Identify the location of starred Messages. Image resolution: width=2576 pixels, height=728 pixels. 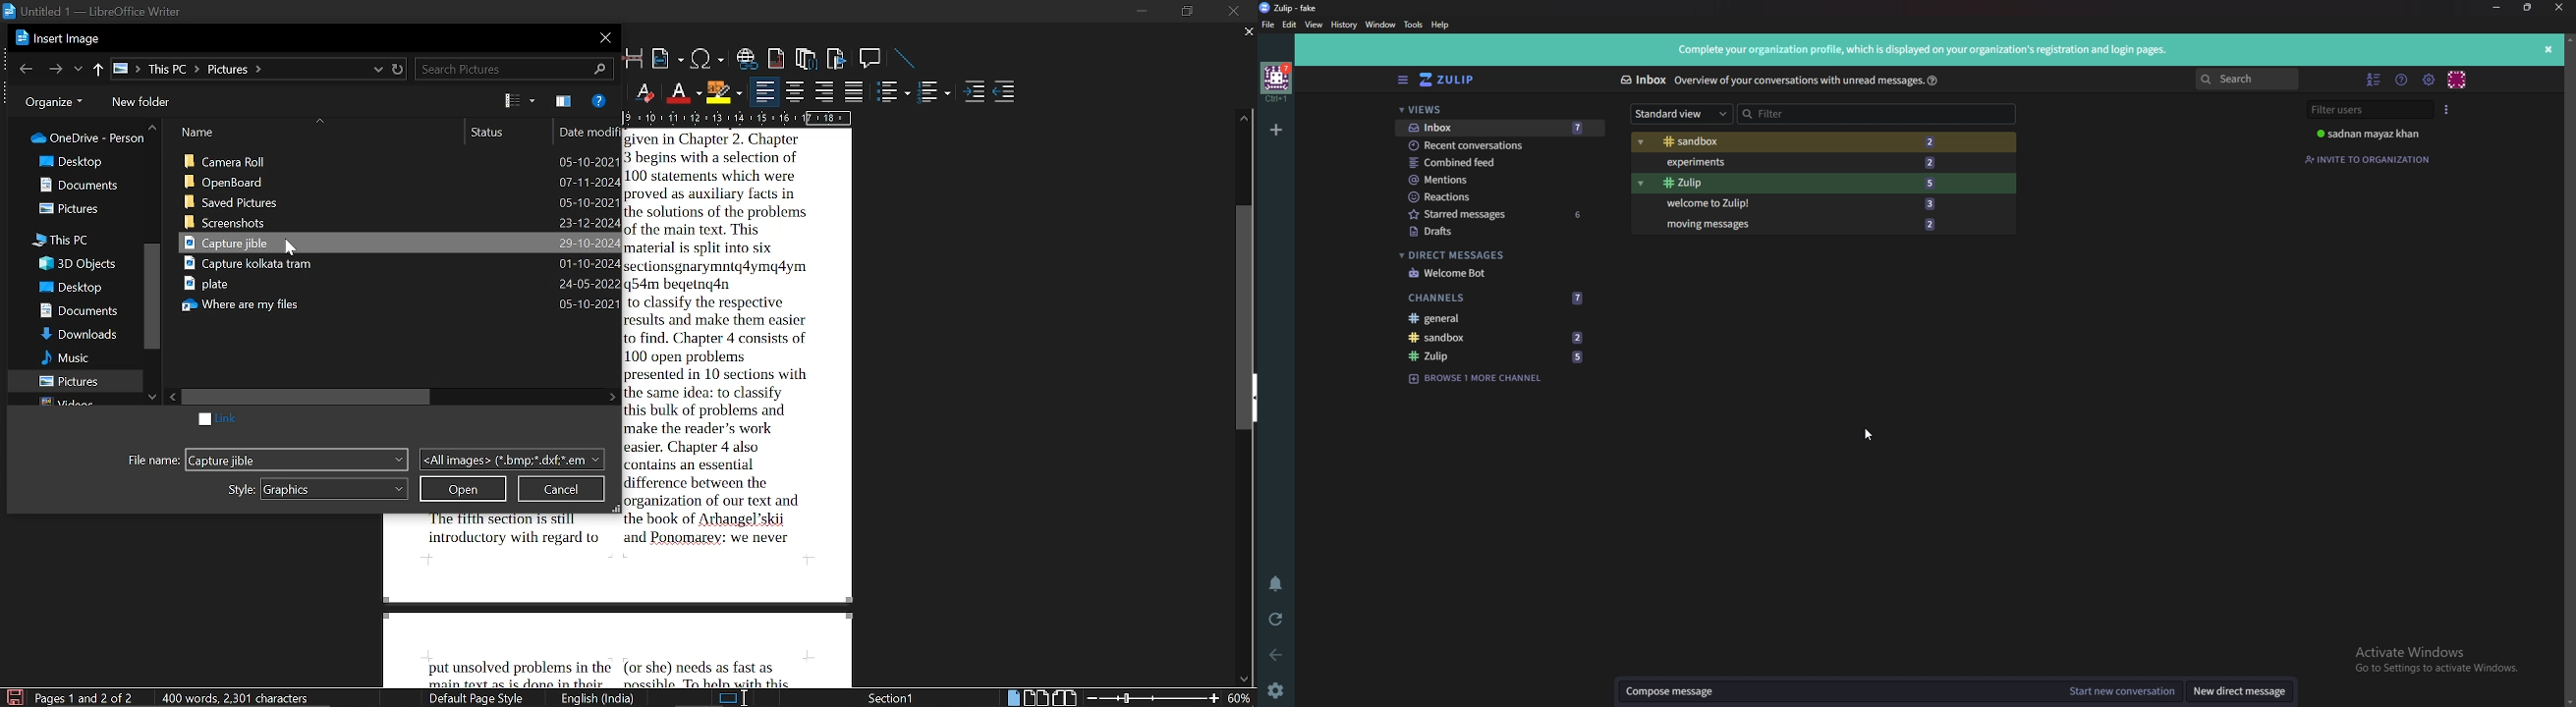
(1498, 213).